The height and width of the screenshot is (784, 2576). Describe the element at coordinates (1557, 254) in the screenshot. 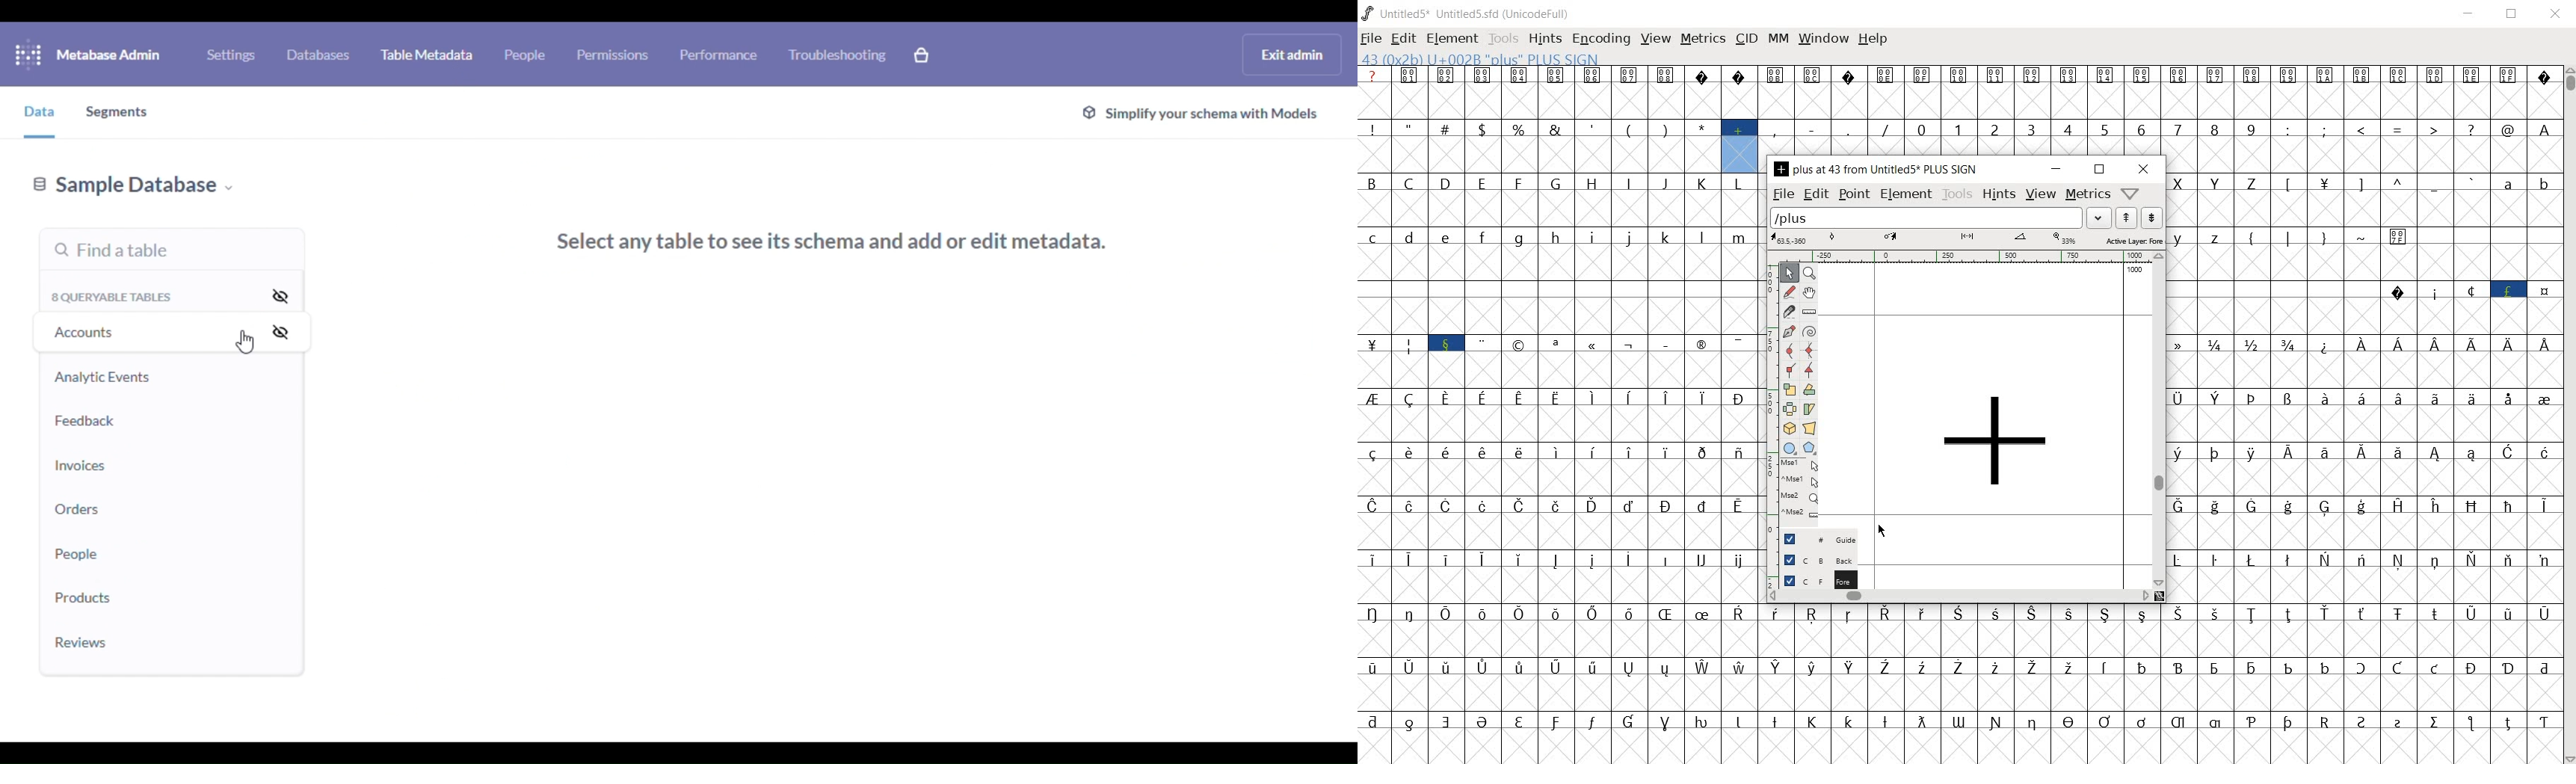

I see `alphabets` at that location.